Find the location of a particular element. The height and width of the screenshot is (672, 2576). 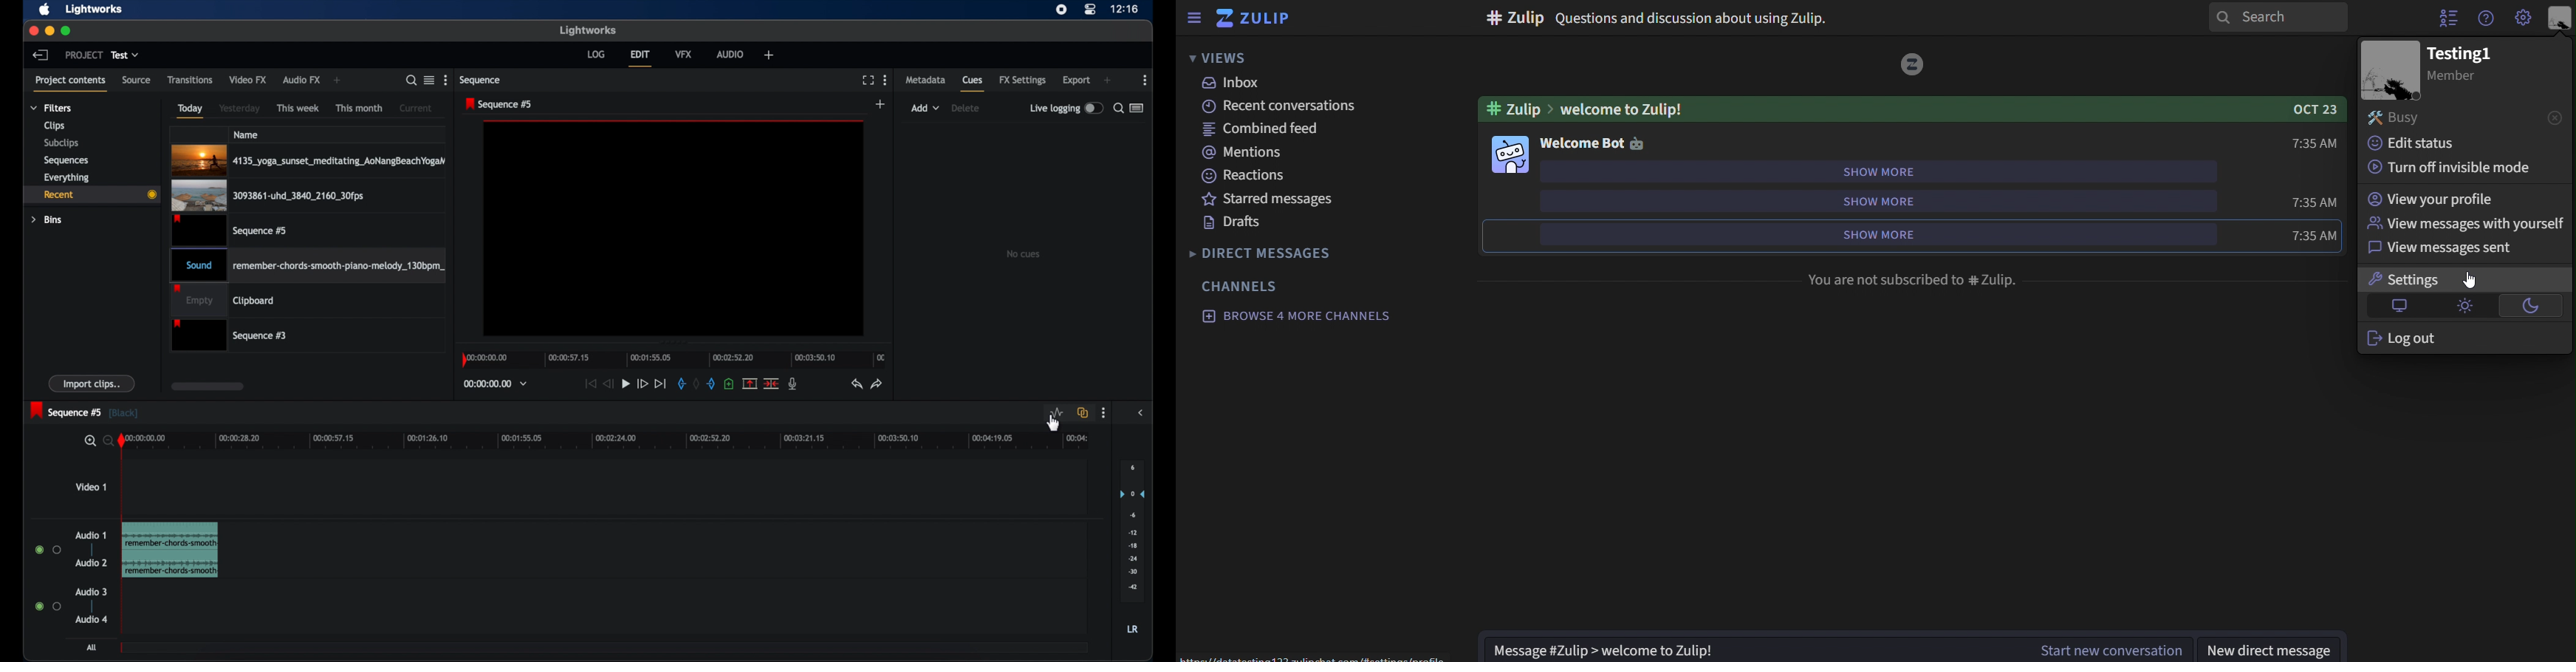

views is located at coordinates (1222, 58).